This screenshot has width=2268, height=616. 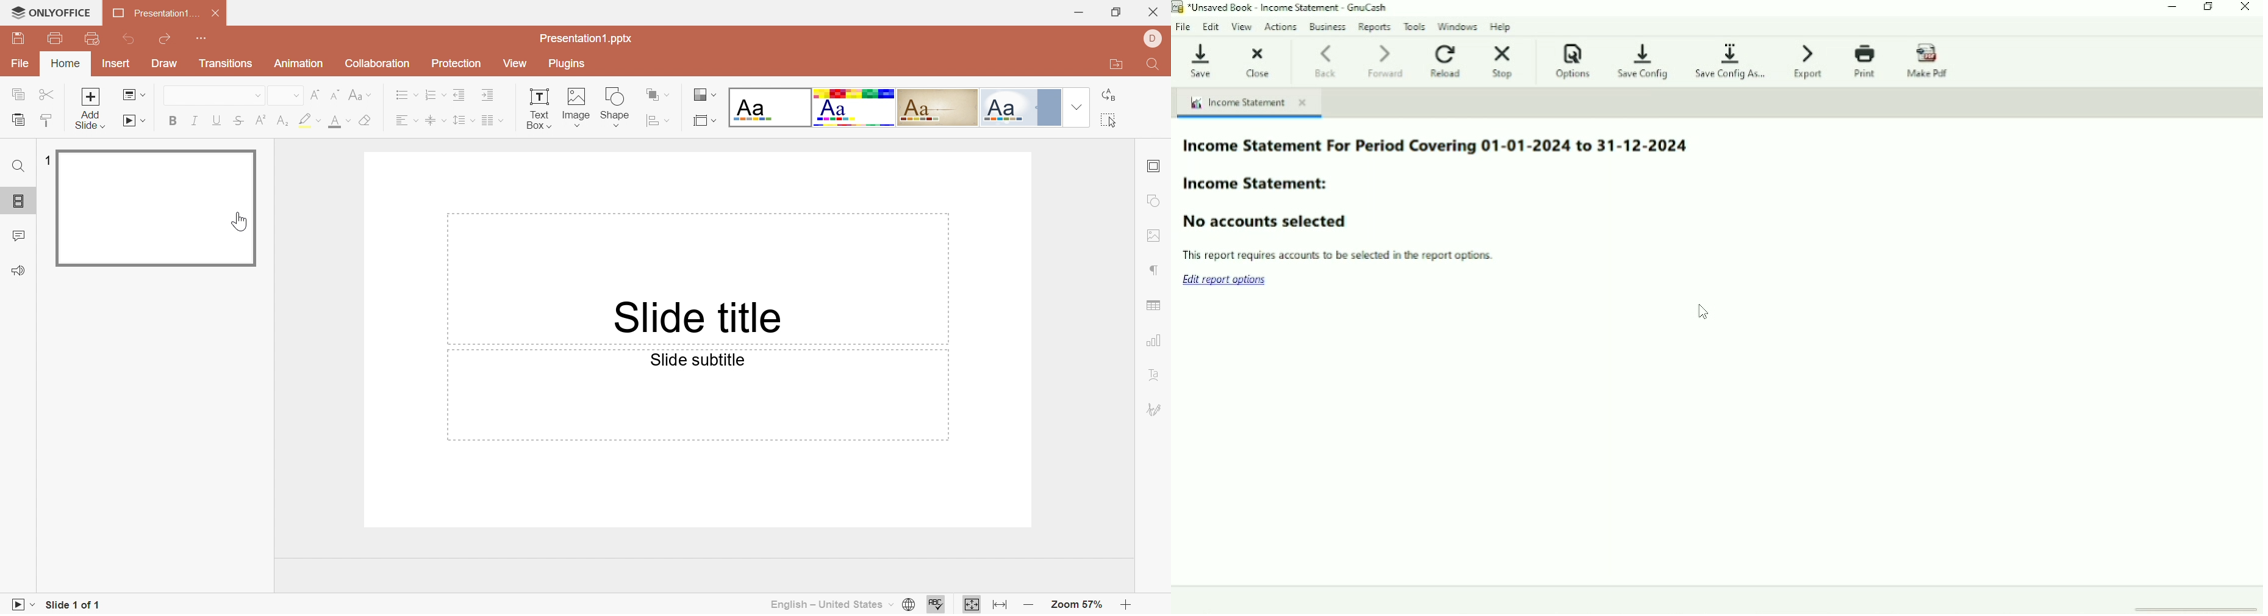 I want to click on File, so click(x=1184, y=25).